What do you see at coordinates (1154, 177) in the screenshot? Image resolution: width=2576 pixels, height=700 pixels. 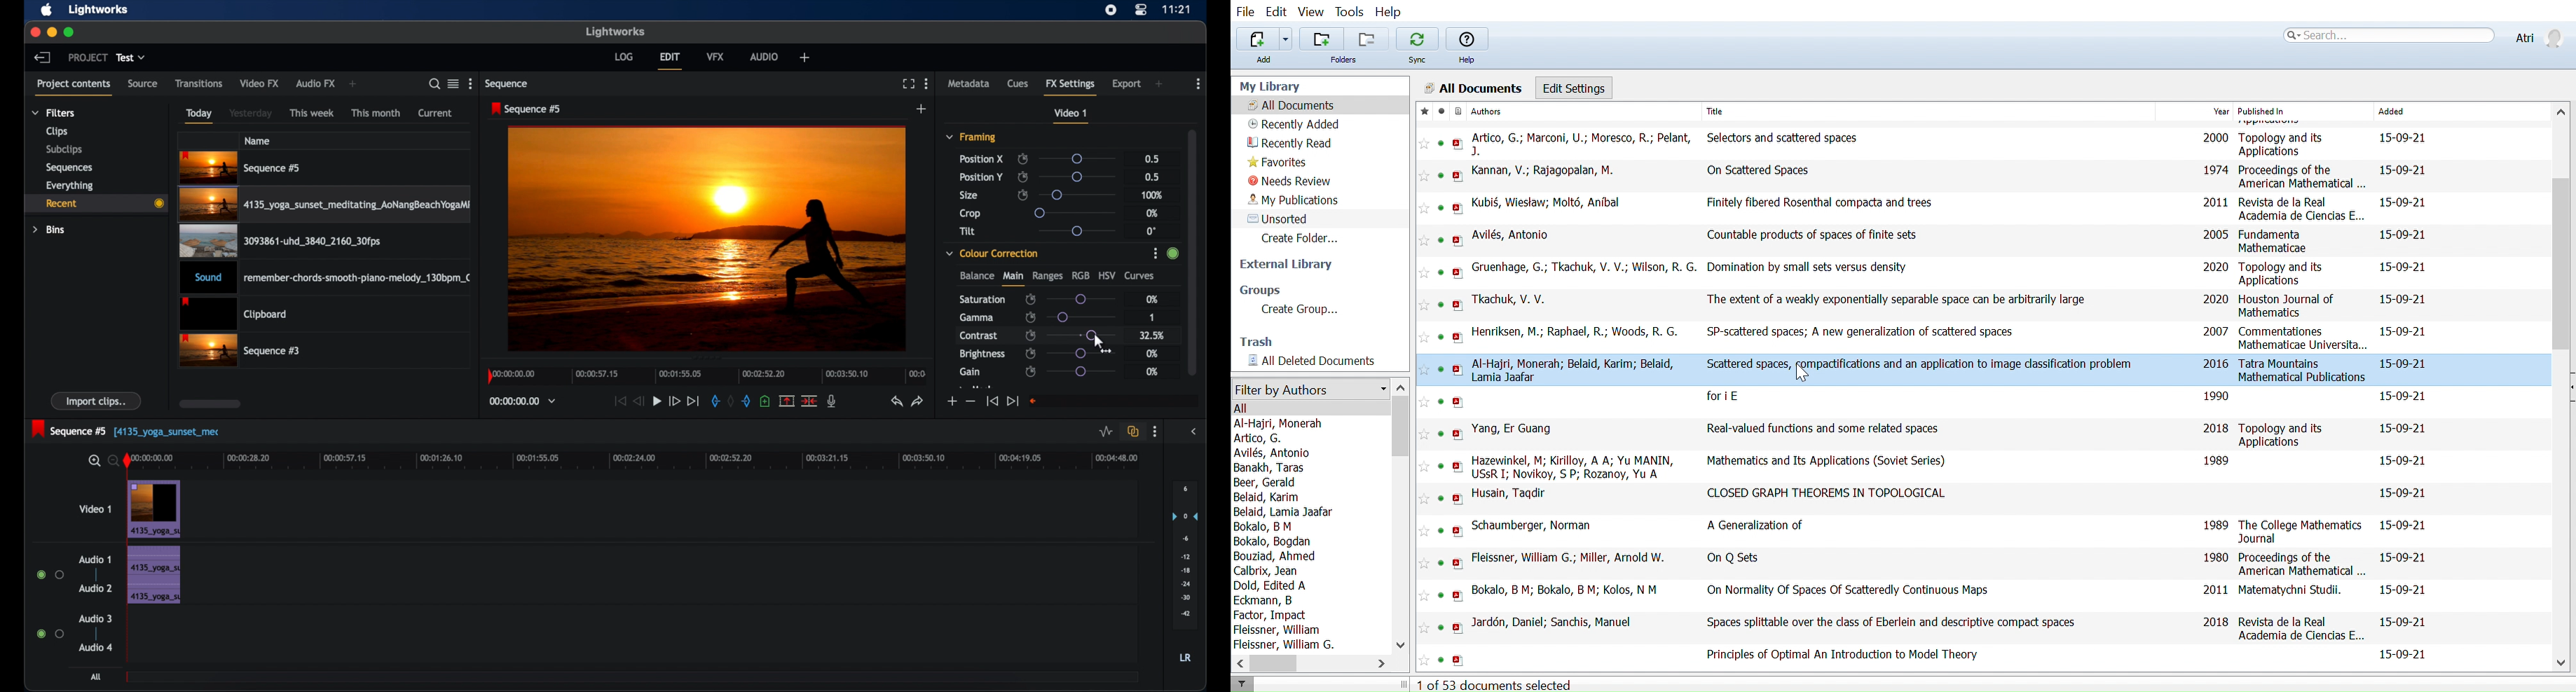 I see `0.5` at bounding box center [1154, 177].